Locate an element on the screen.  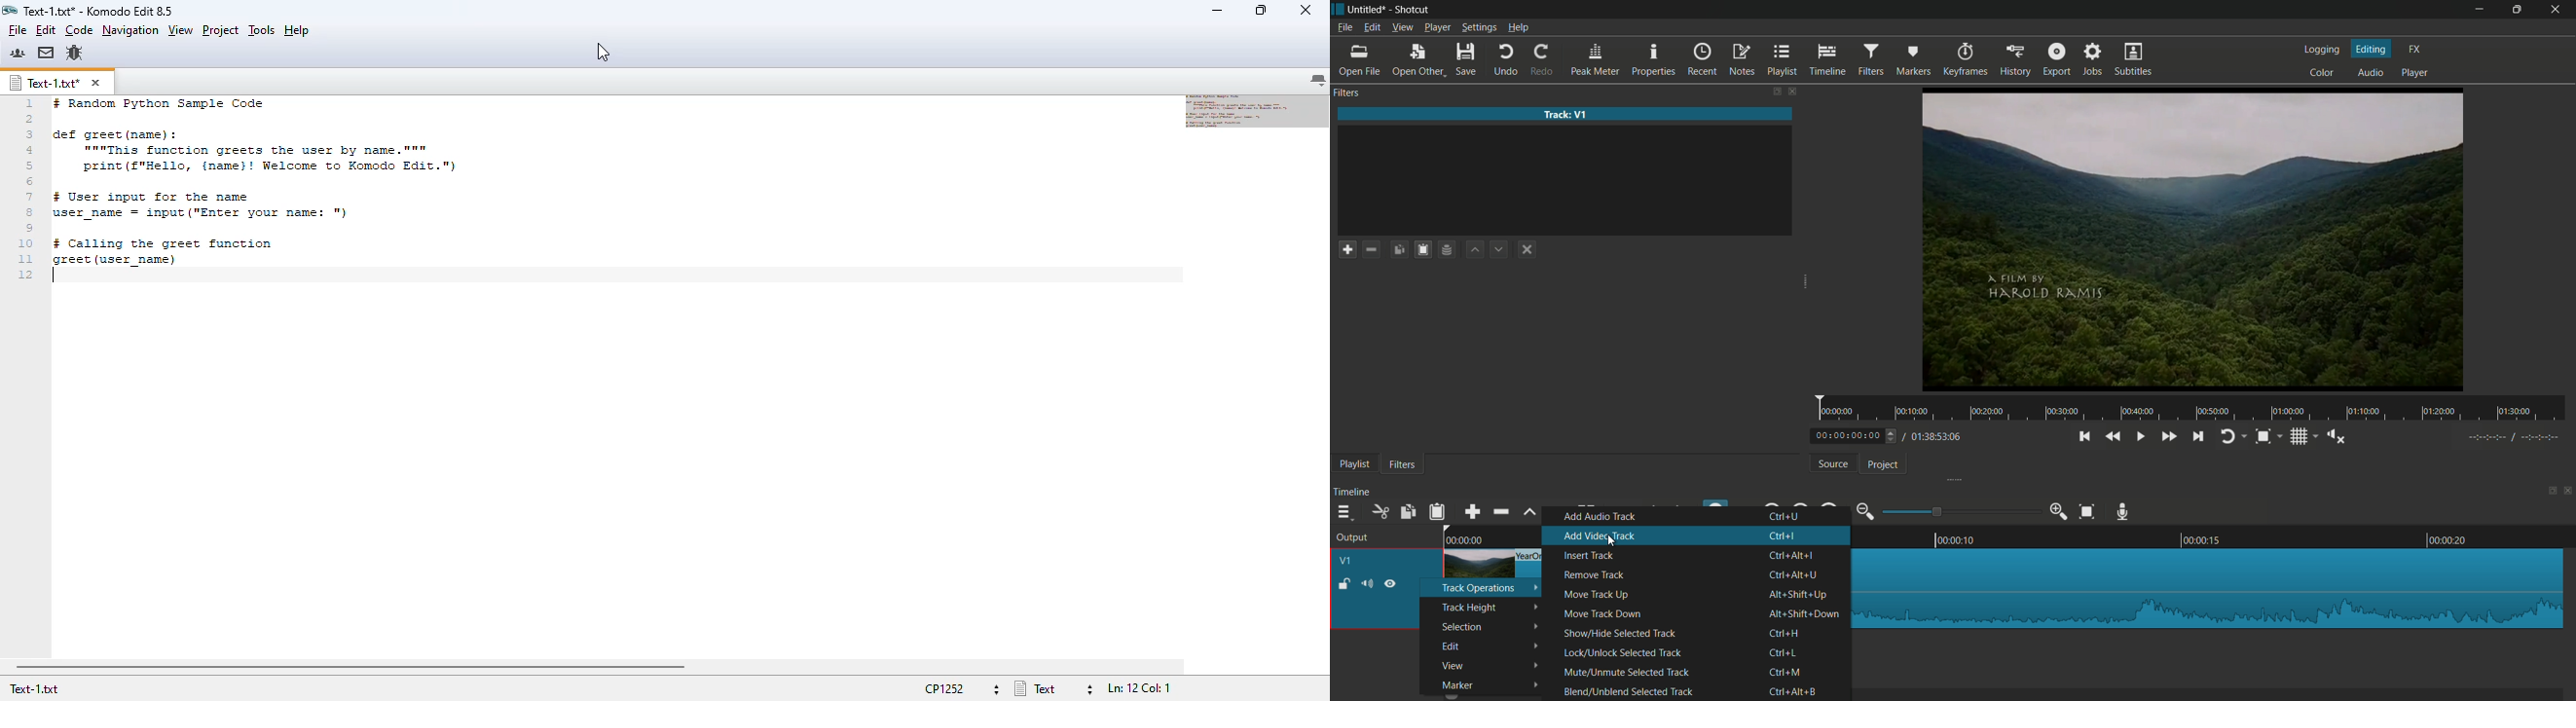
skip to the previous point is located at coordinates (2087, 435).